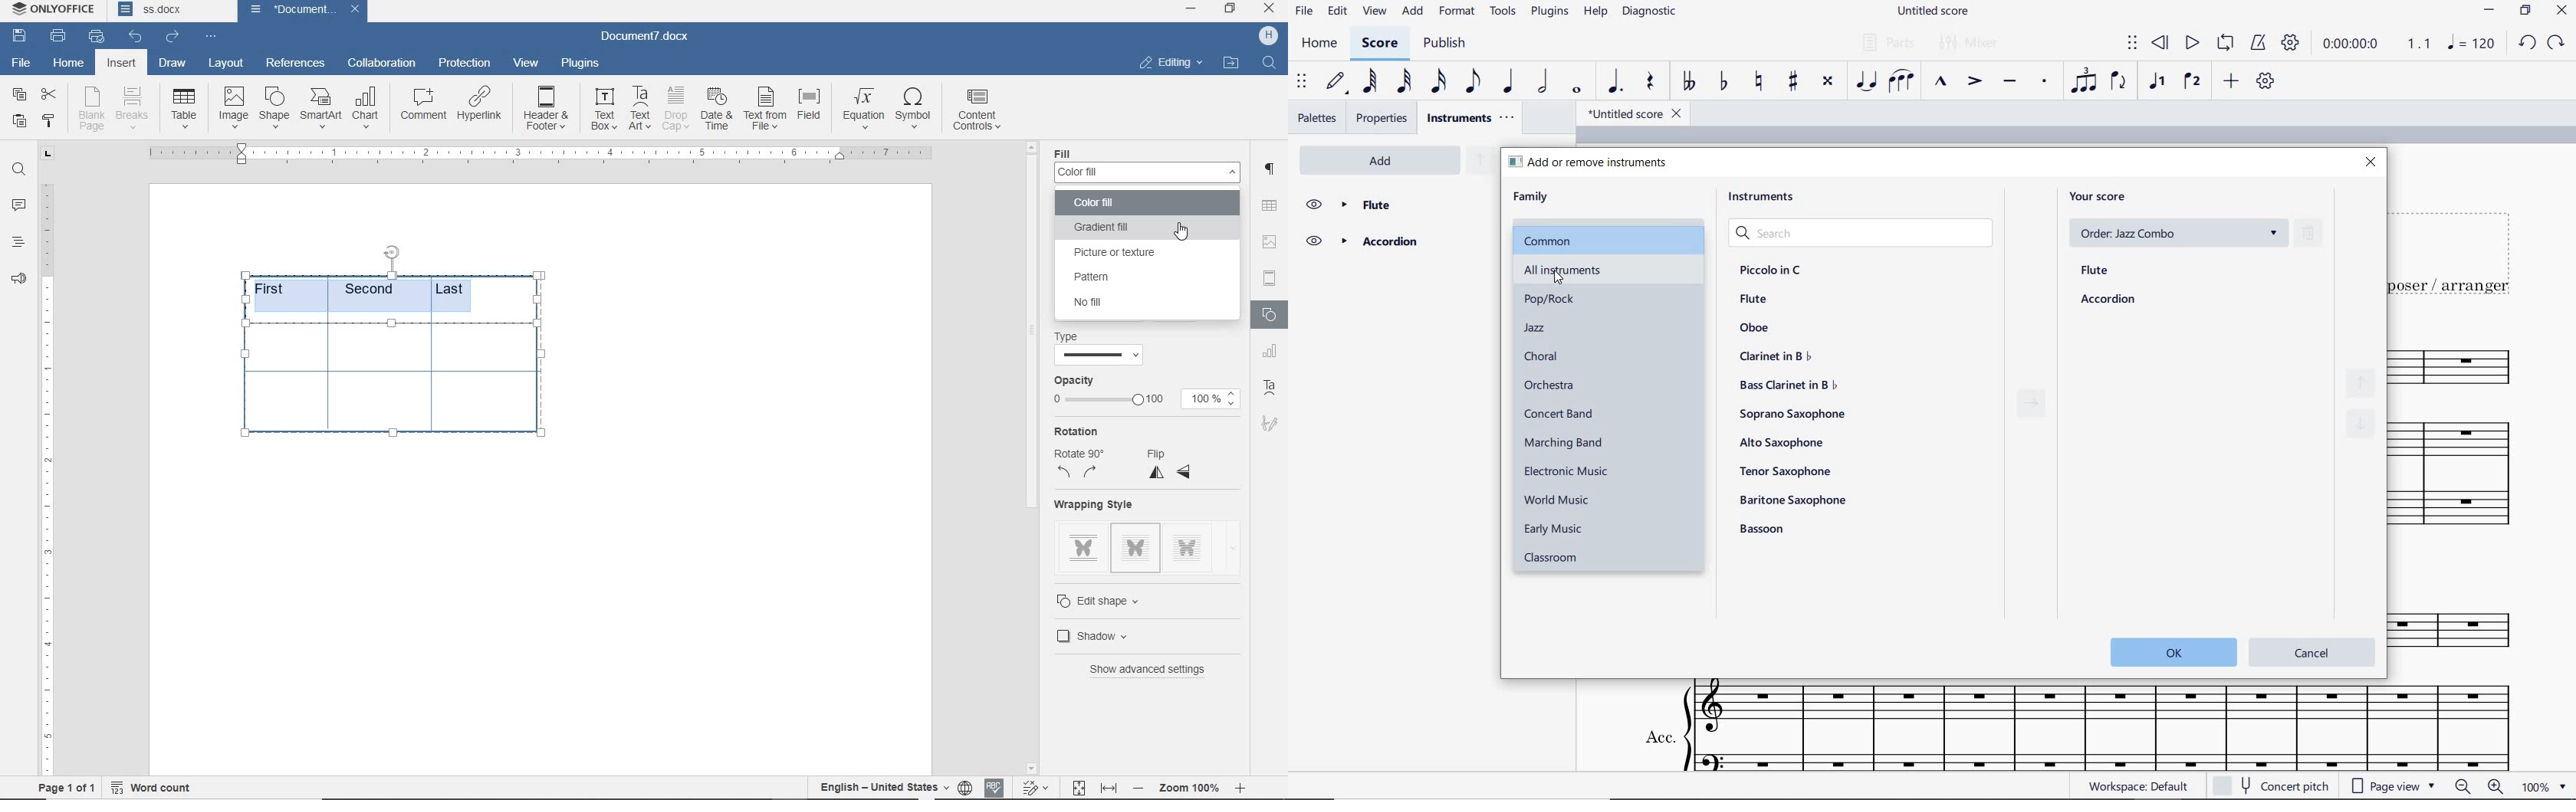 Image resolution: width=2576 pixels, height=812 pixels. What do you see at coordinates (274, 107) in the screenshot?
I see `shape` at bounding box center [274, 107].